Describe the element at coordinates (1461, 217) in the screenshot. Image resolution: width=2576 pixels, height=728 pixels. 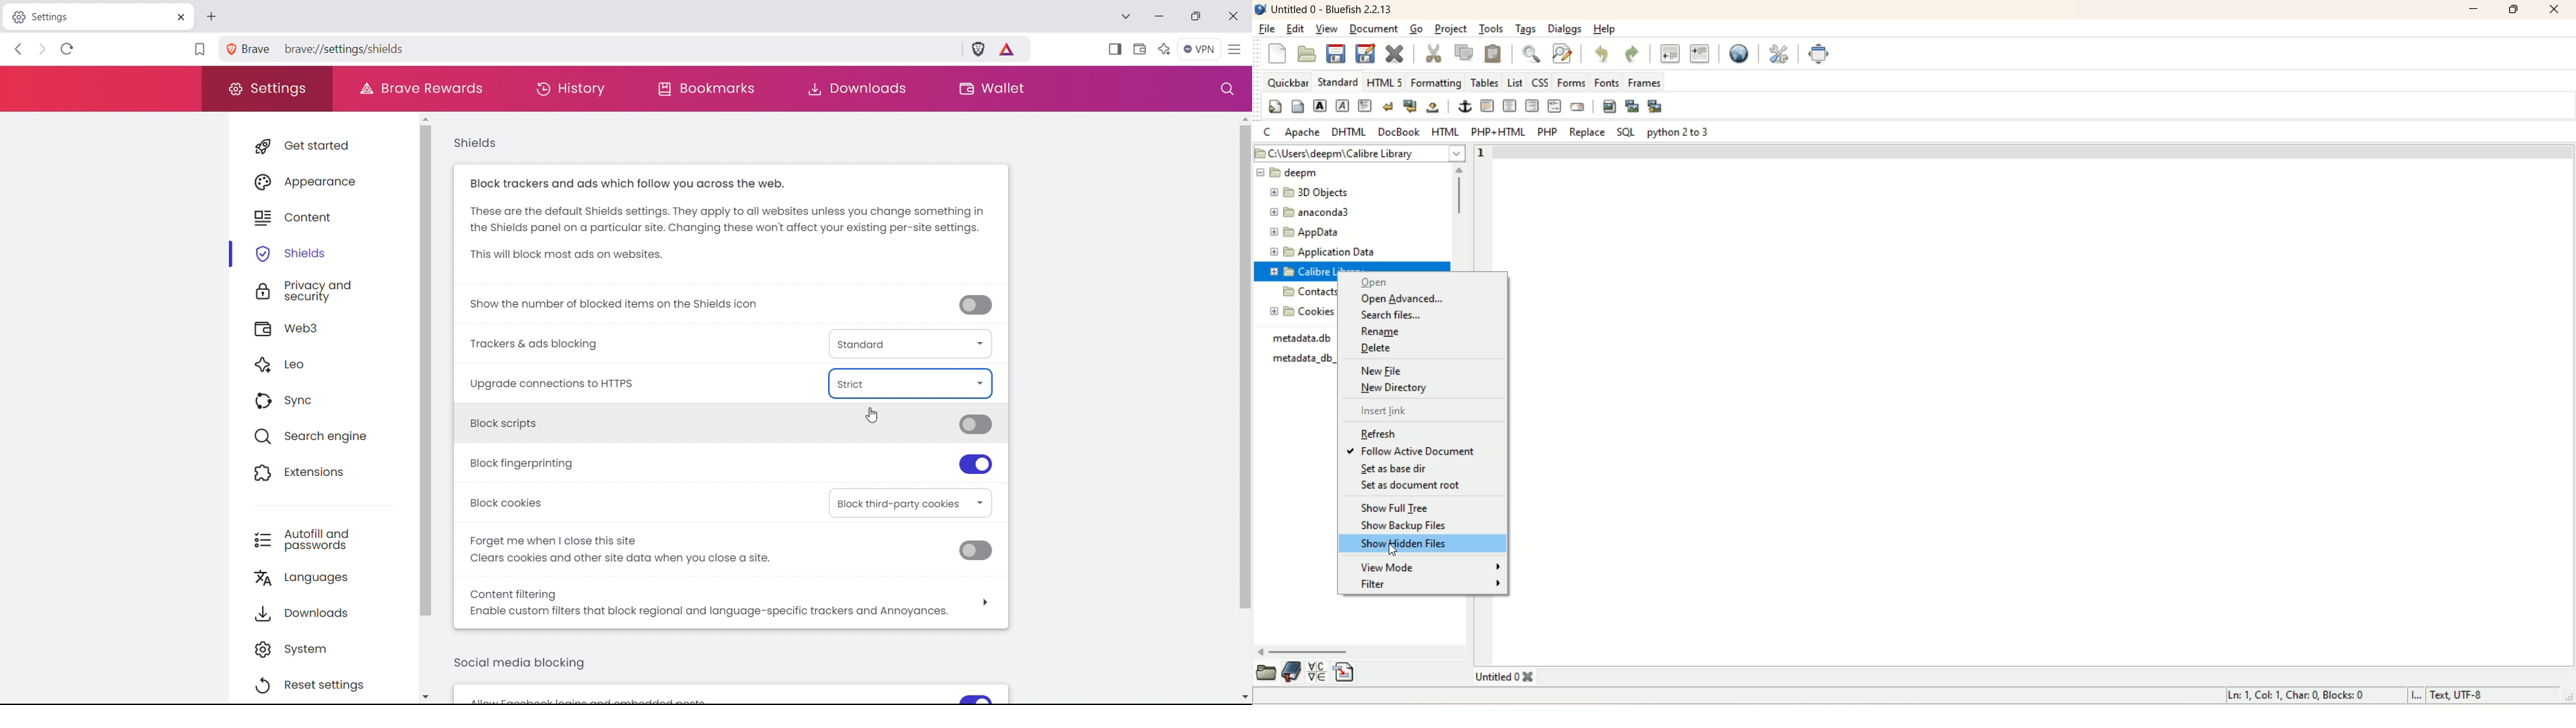
I see `vertical scroll bar` at that location.